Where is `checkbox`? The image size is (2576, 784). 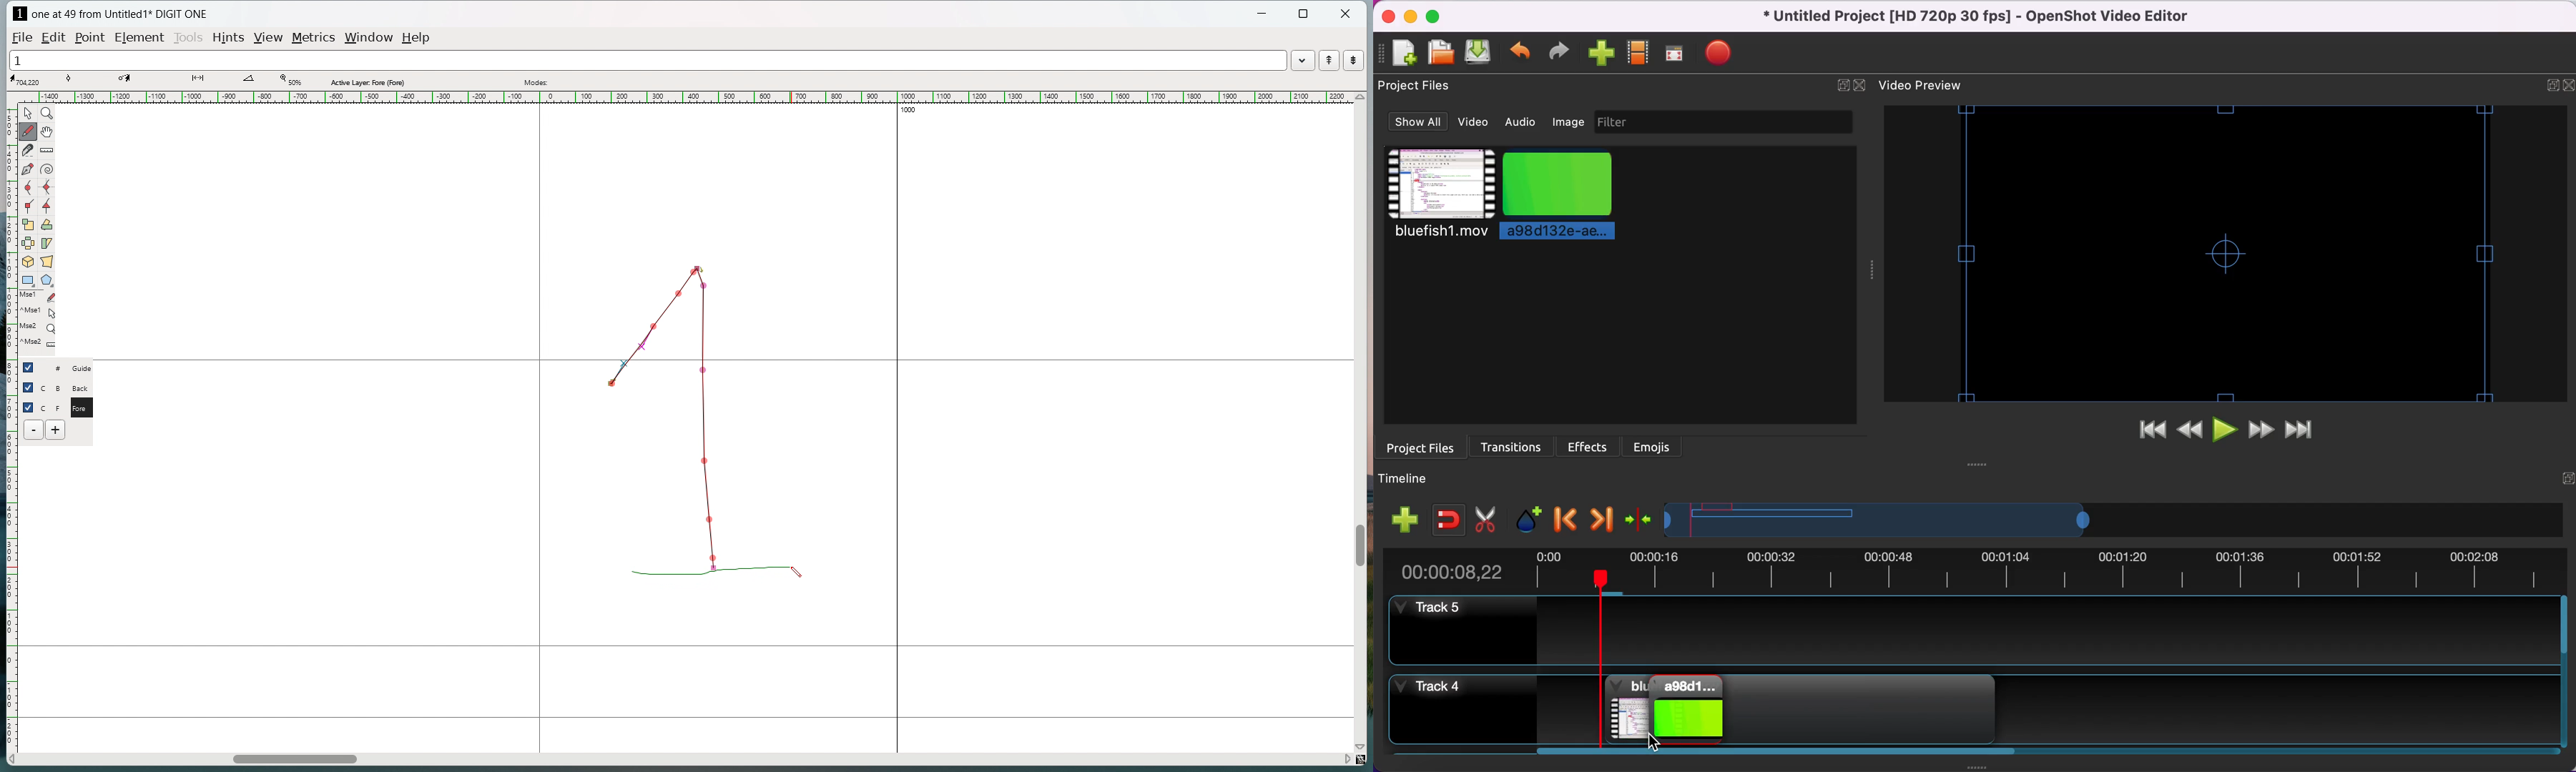 checkbox is located at coordinates (28, 387).